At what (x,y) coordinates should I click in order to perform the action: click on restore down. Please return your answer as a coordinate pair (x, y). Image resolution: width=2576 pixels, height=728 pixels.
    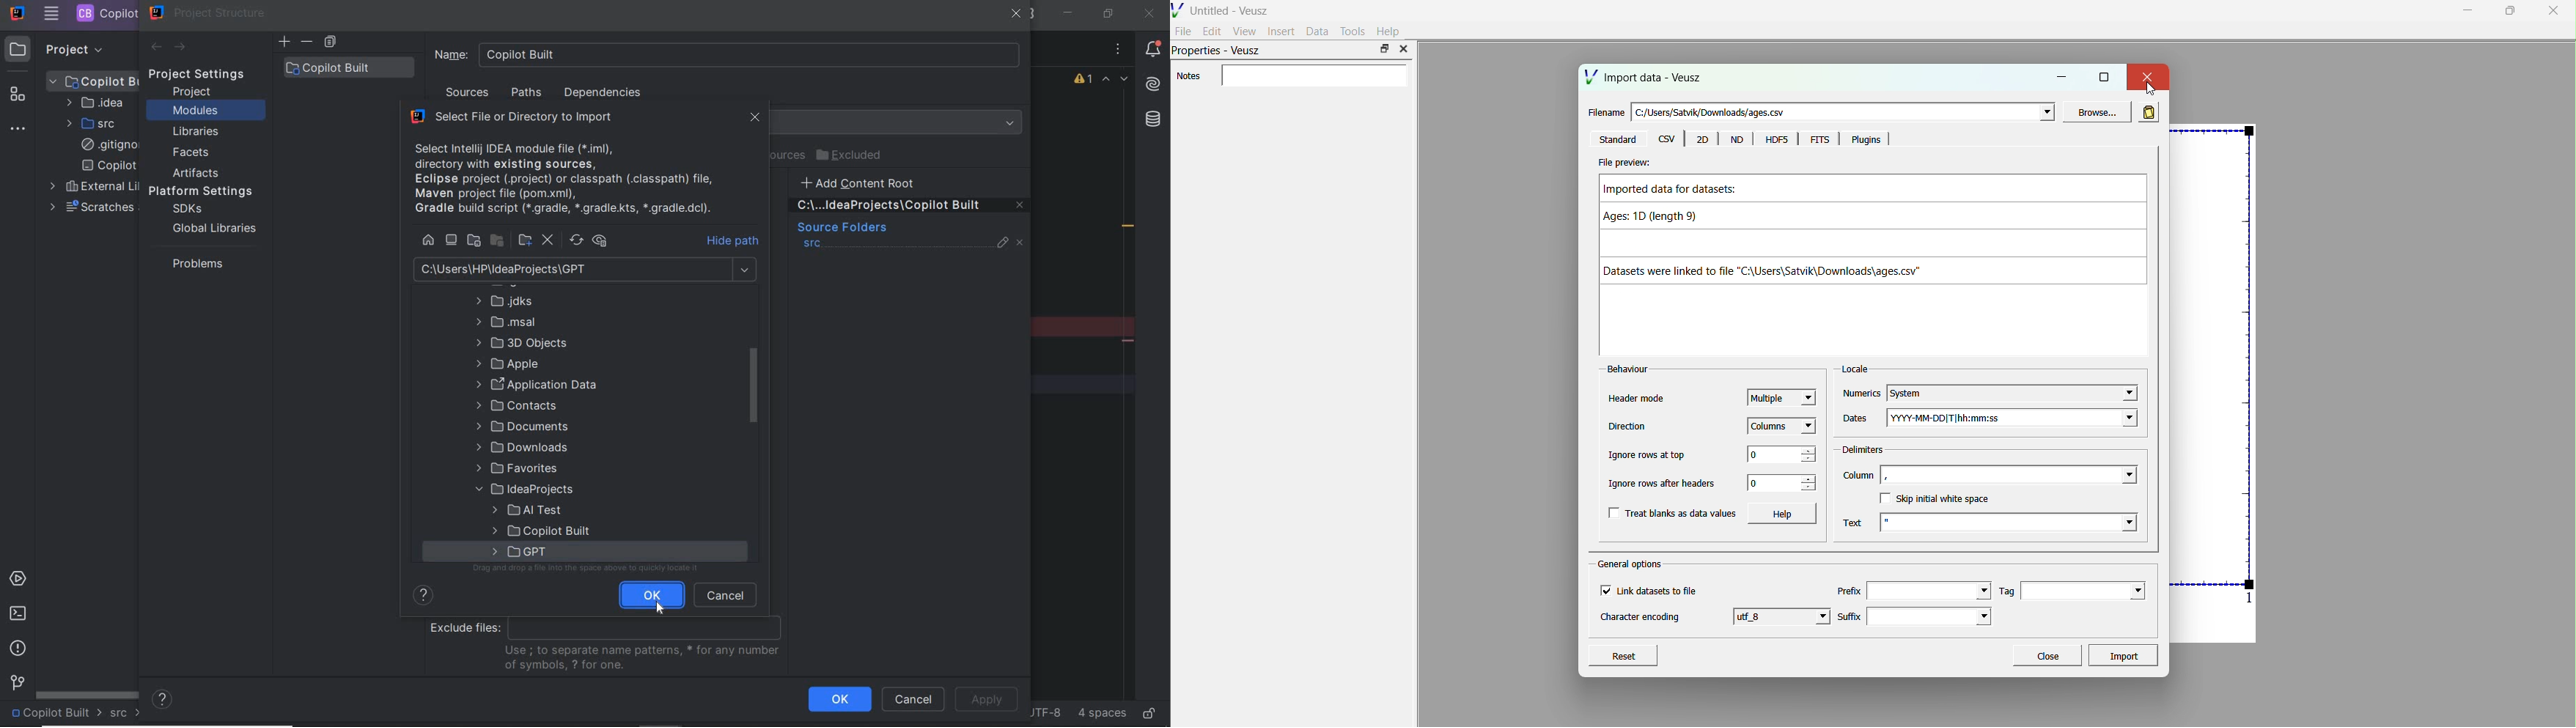
    Looking at the image, I should click on (1107, 13).